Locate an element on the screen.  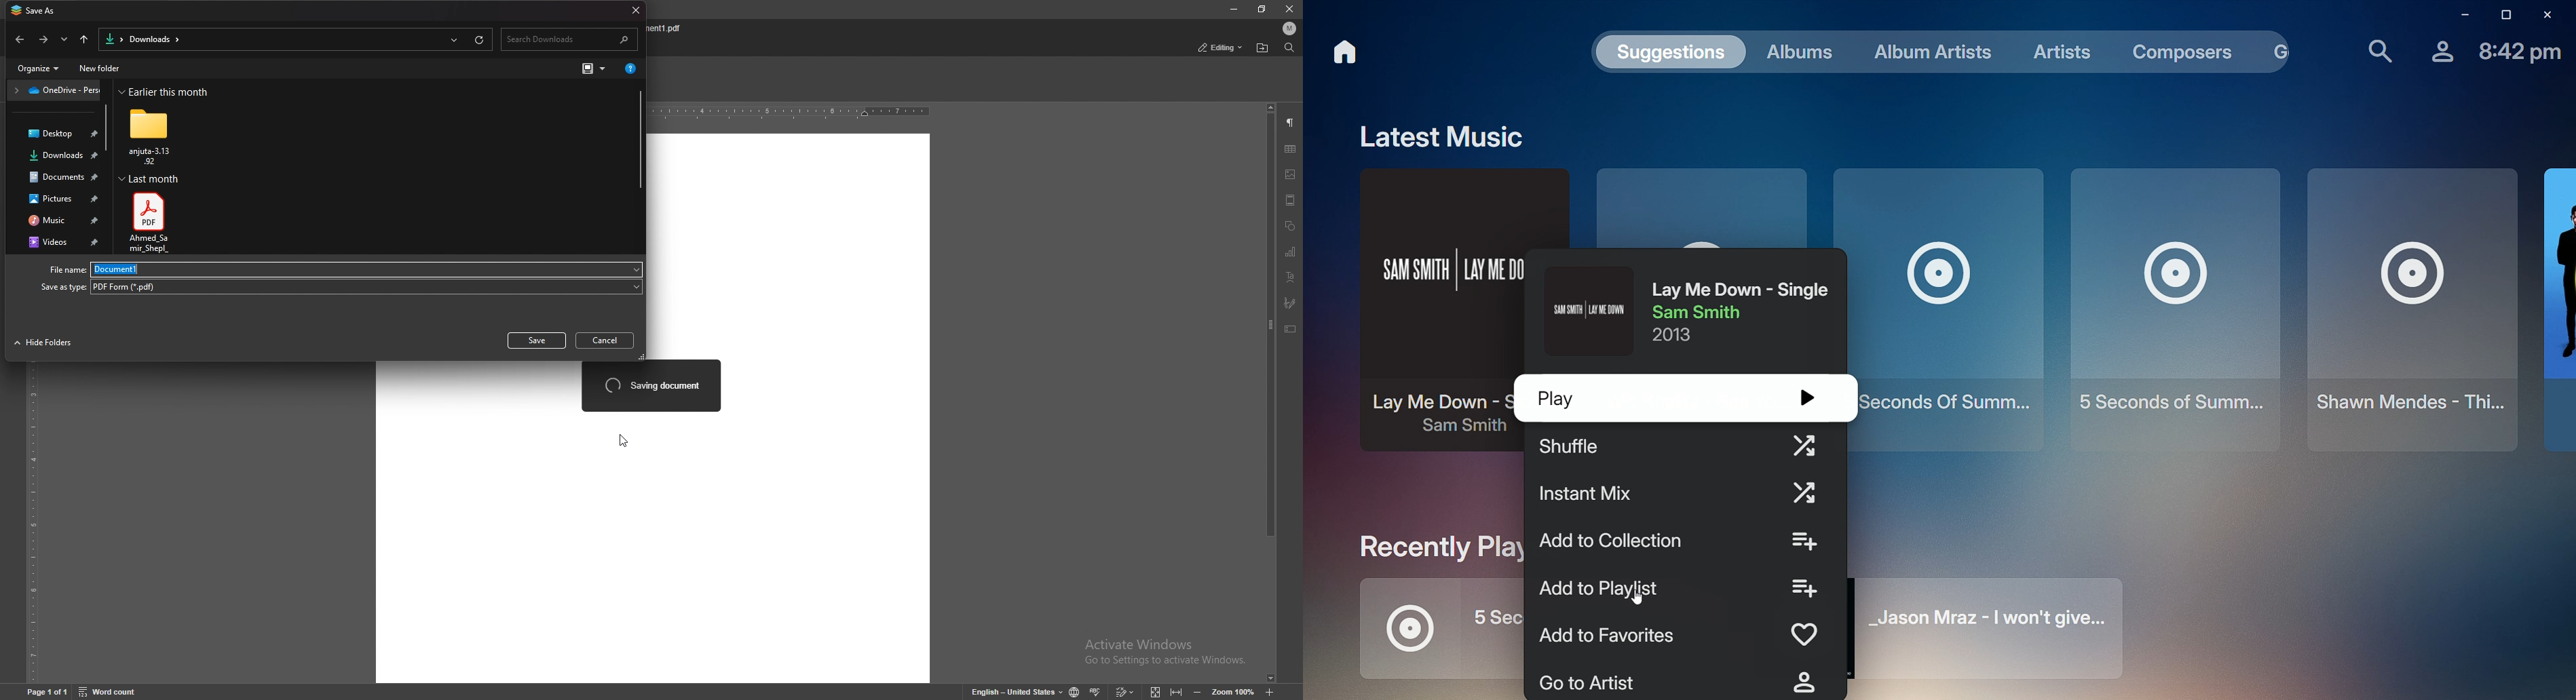
downloads is located at coordinates (58, 157).